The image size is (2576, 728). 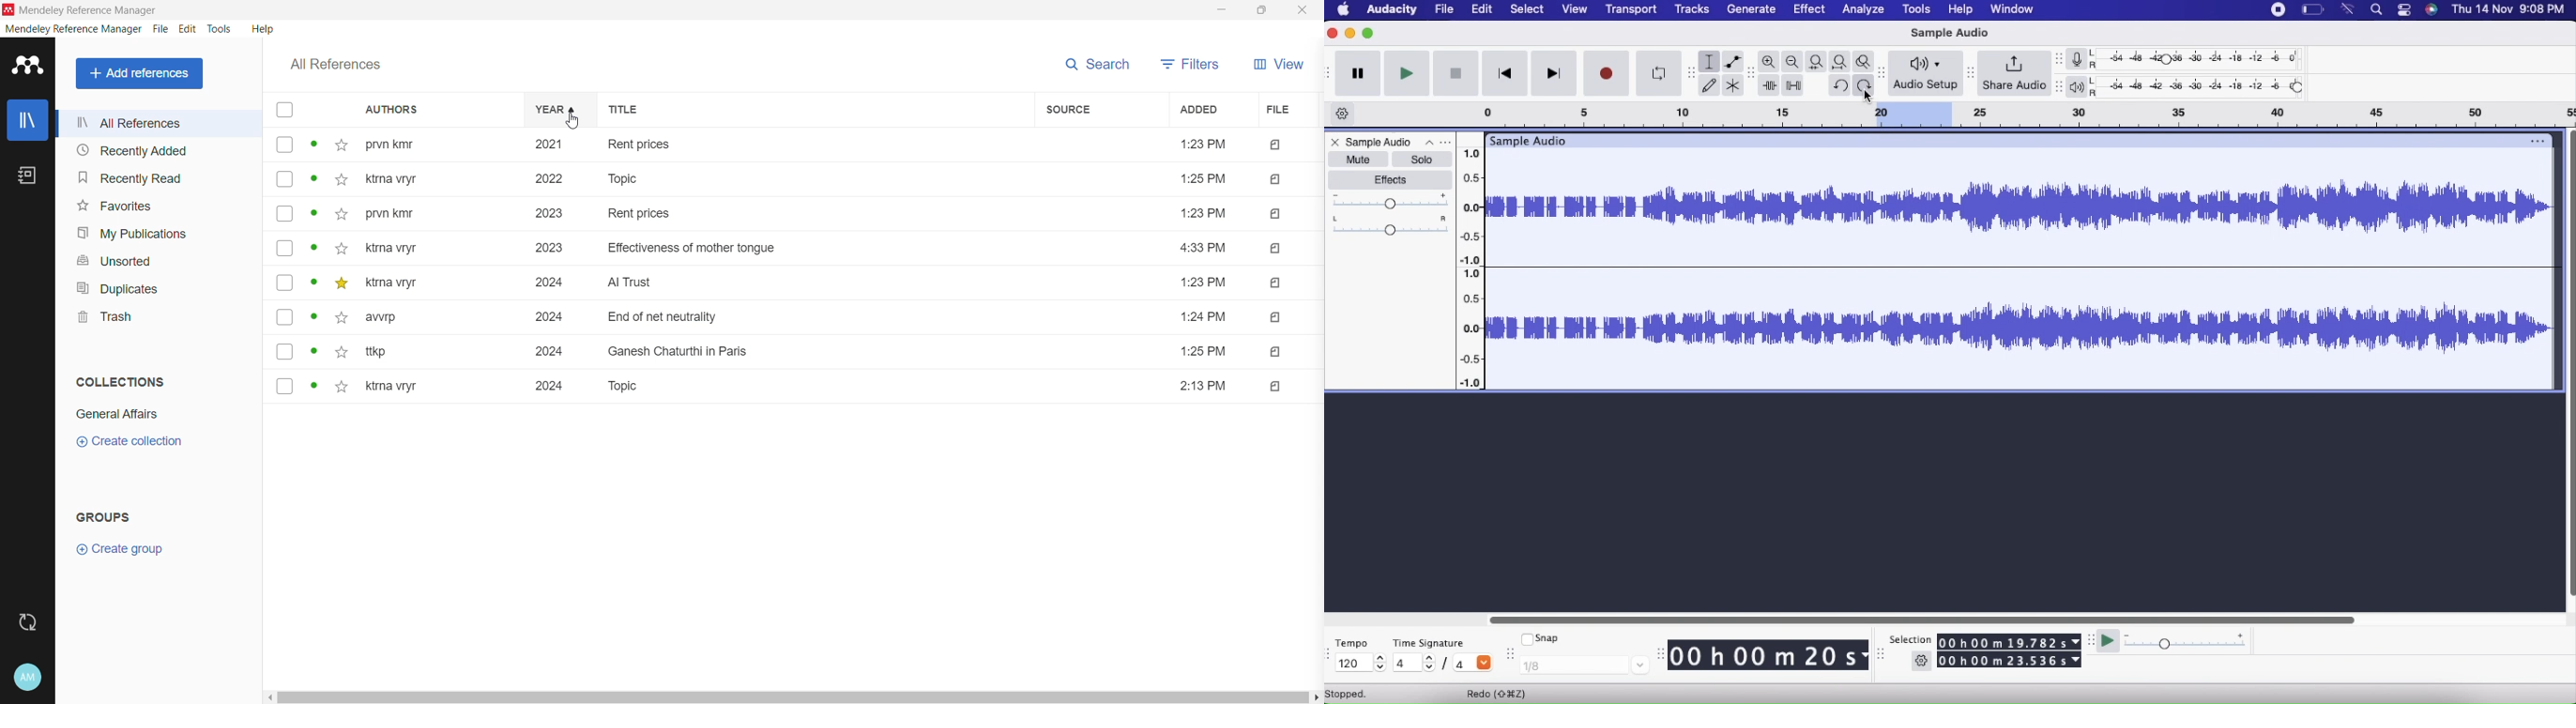 What do you see at coordinates (1277, 144) in the screenshot?
I see `File type` at bounding box center [1277, 144].